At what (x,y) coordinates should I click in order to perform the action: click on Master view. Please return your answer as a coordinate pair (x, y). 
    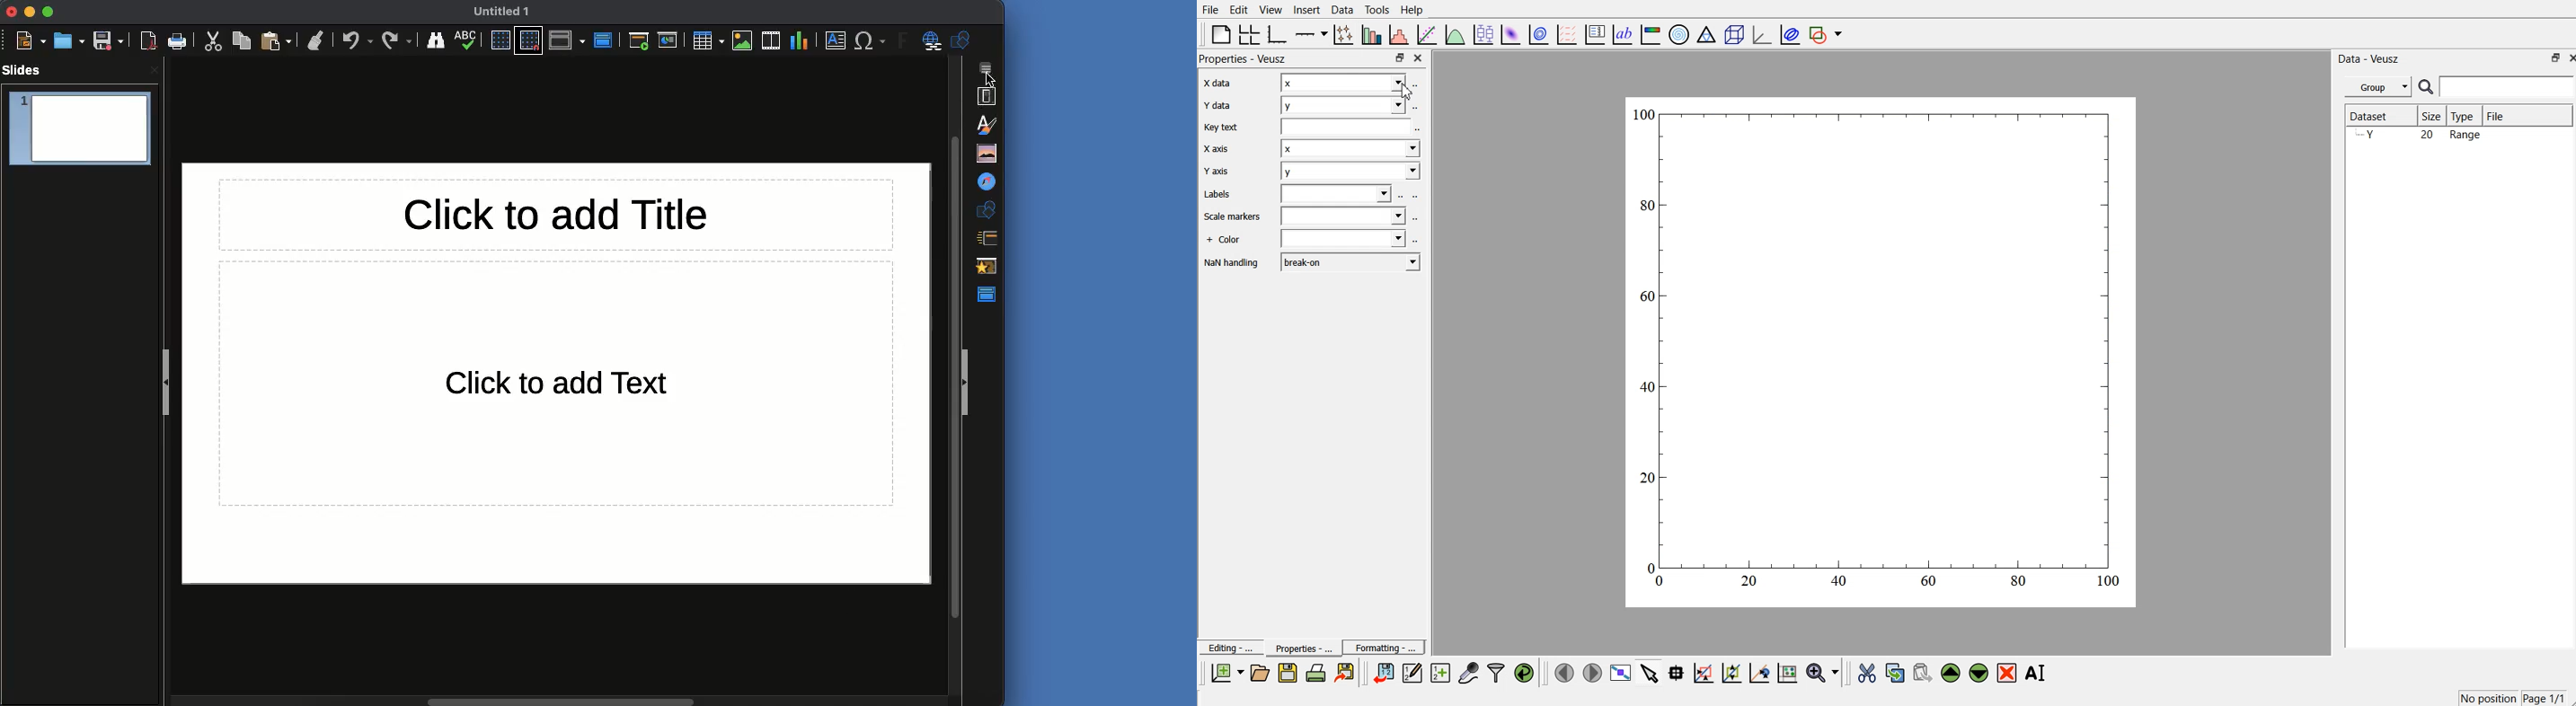
    Looking at the image, I should click on (605, 39).